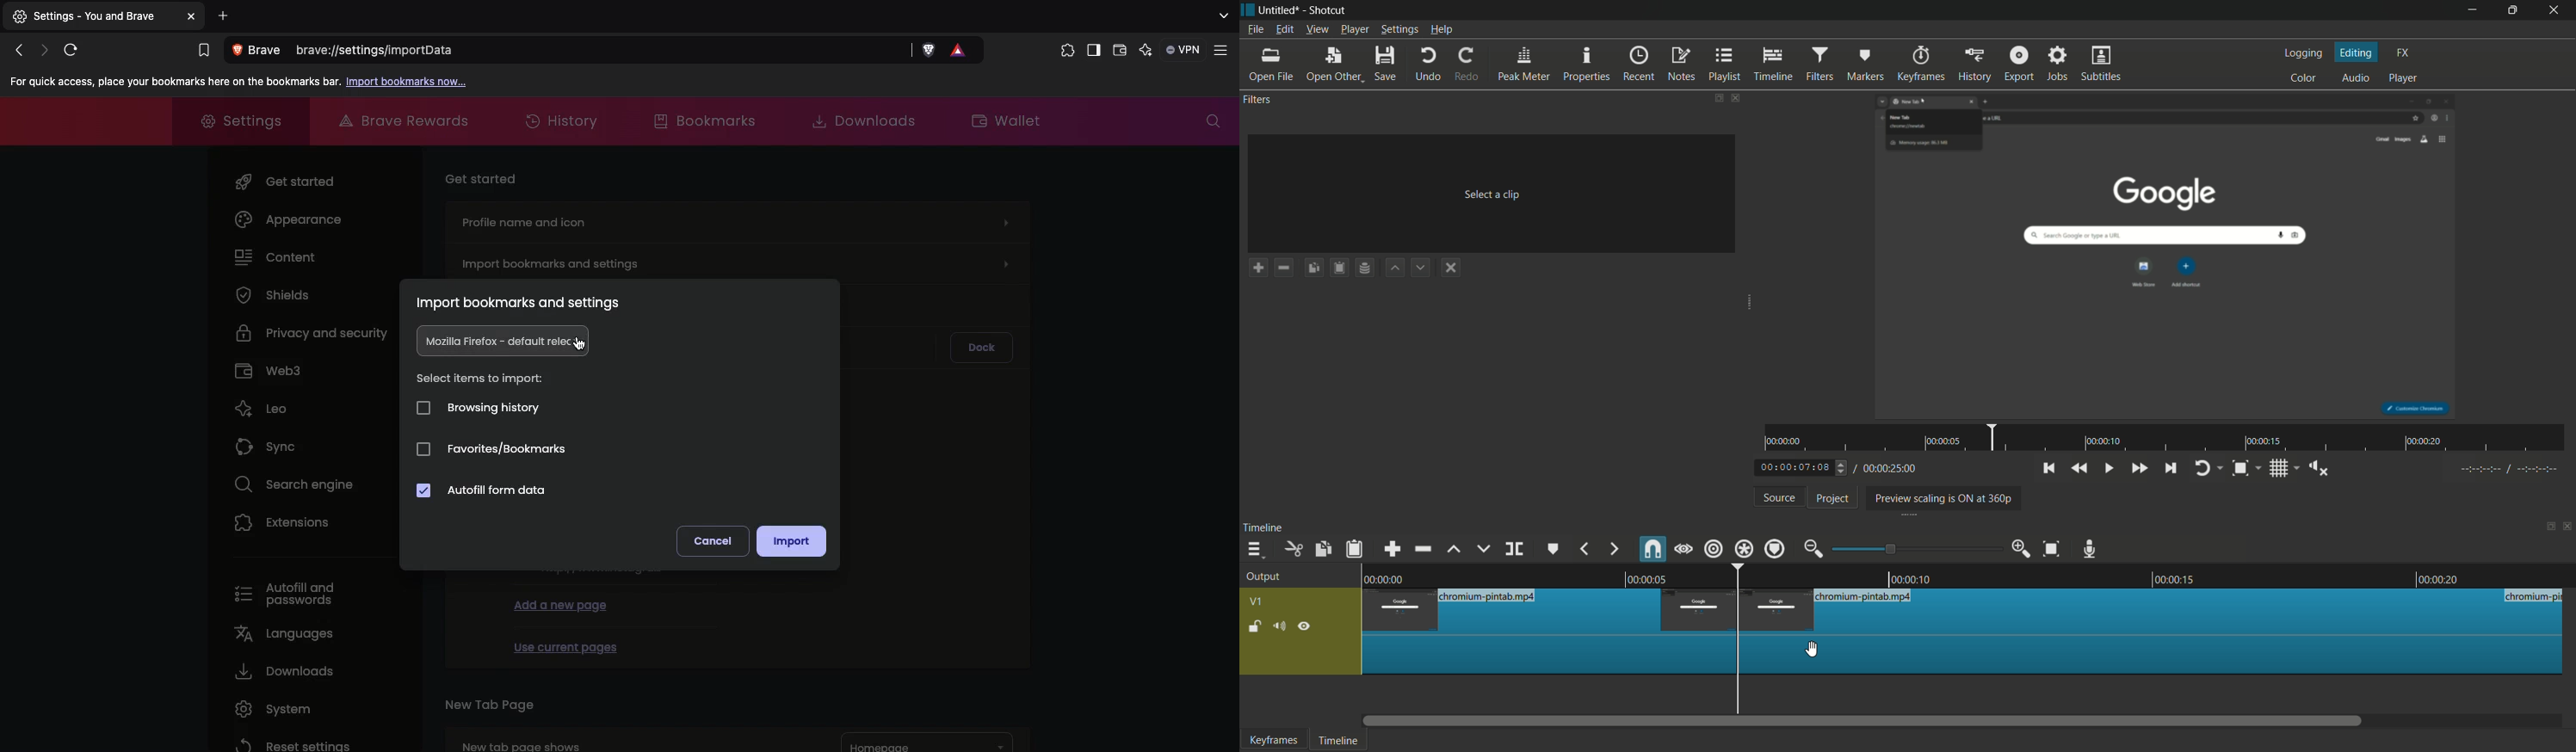  Describe the element at coordinates (483, 176) in the screenshot. I see `Get started` at that location.